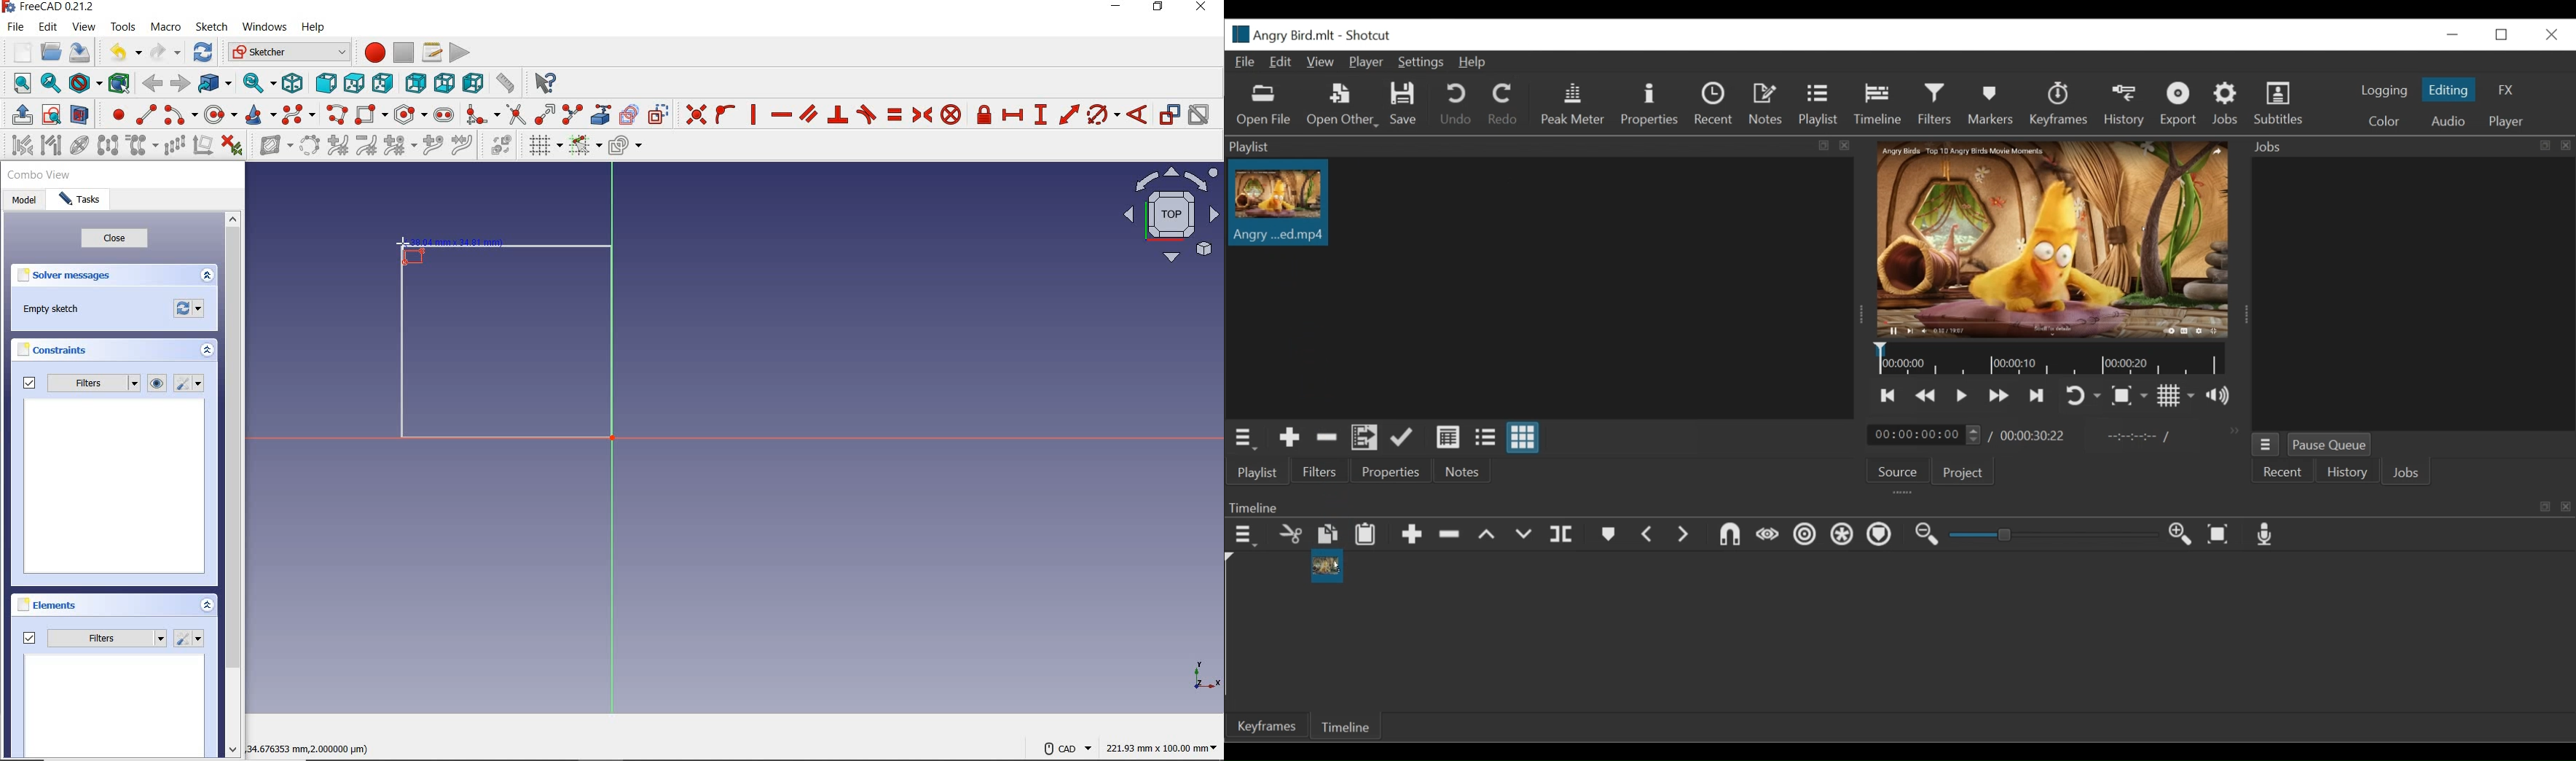 Image resolution: width=2576 pixels, height=784 pixels. I want to click on Paste, so click(1365, 536).